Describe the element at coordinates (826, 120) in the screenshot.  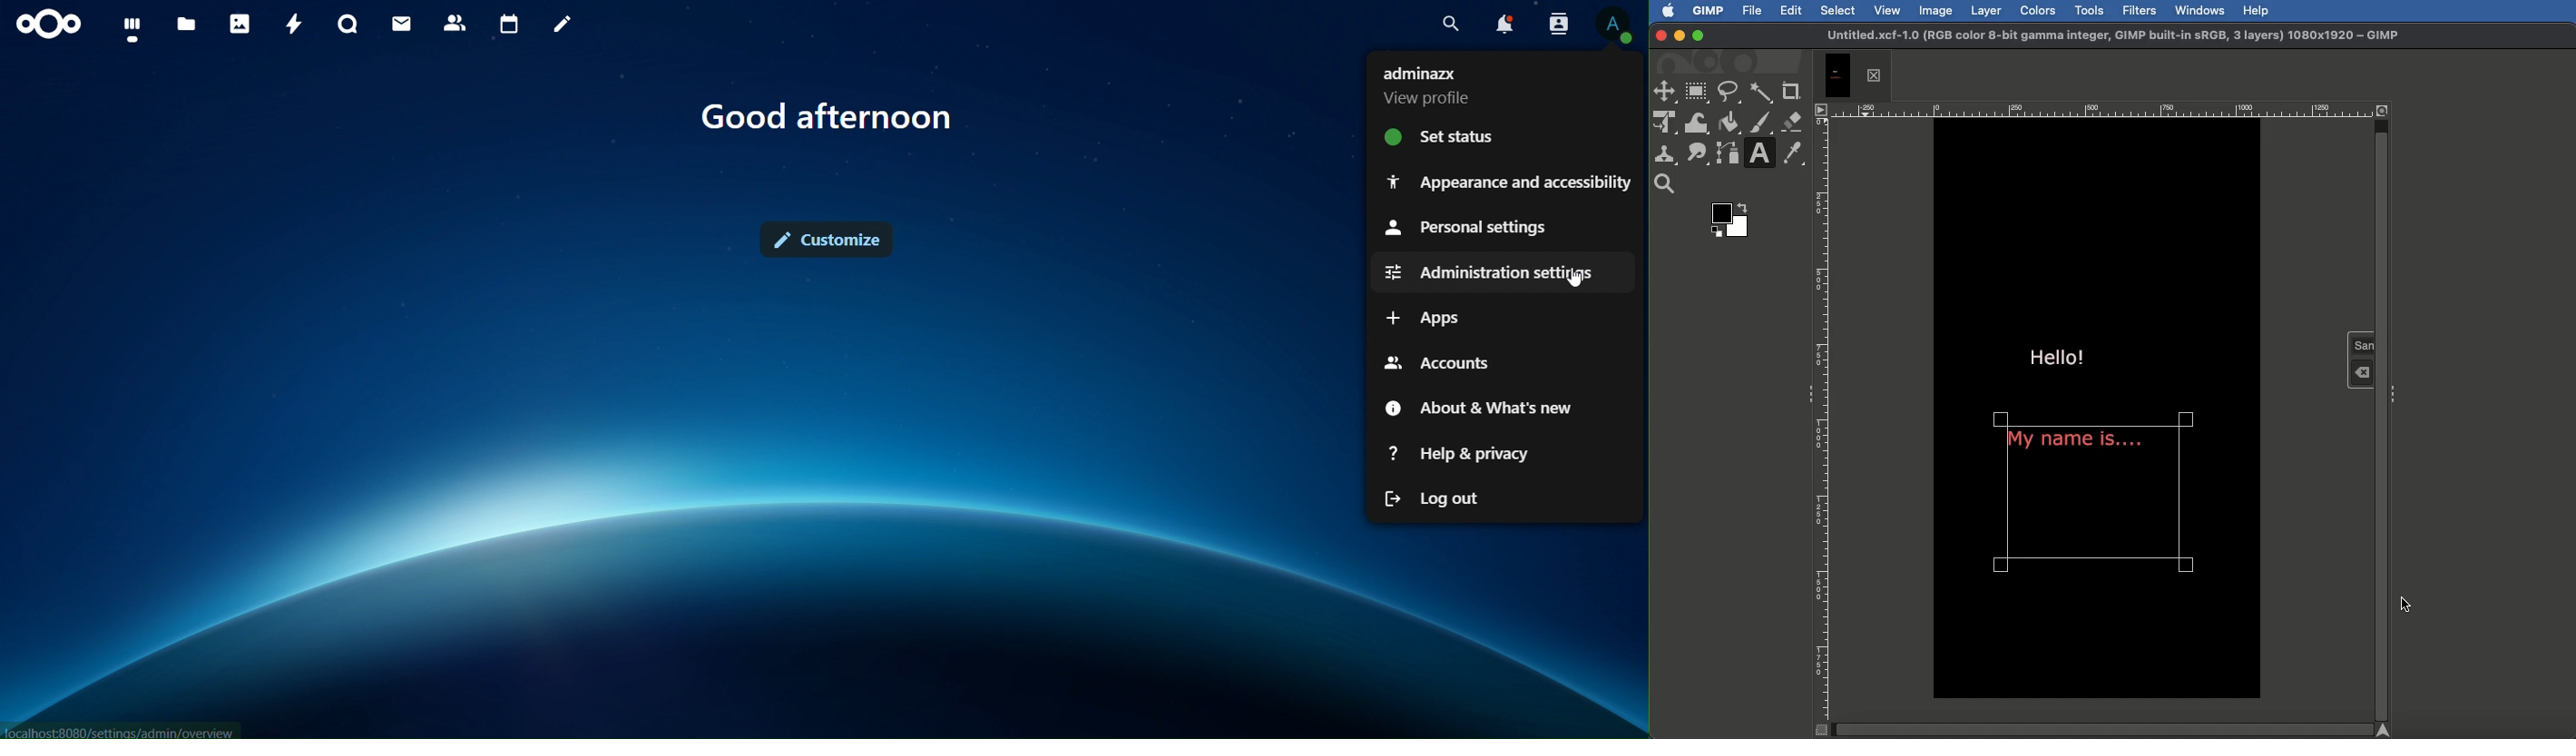
I see `Good afternoon` at that location.